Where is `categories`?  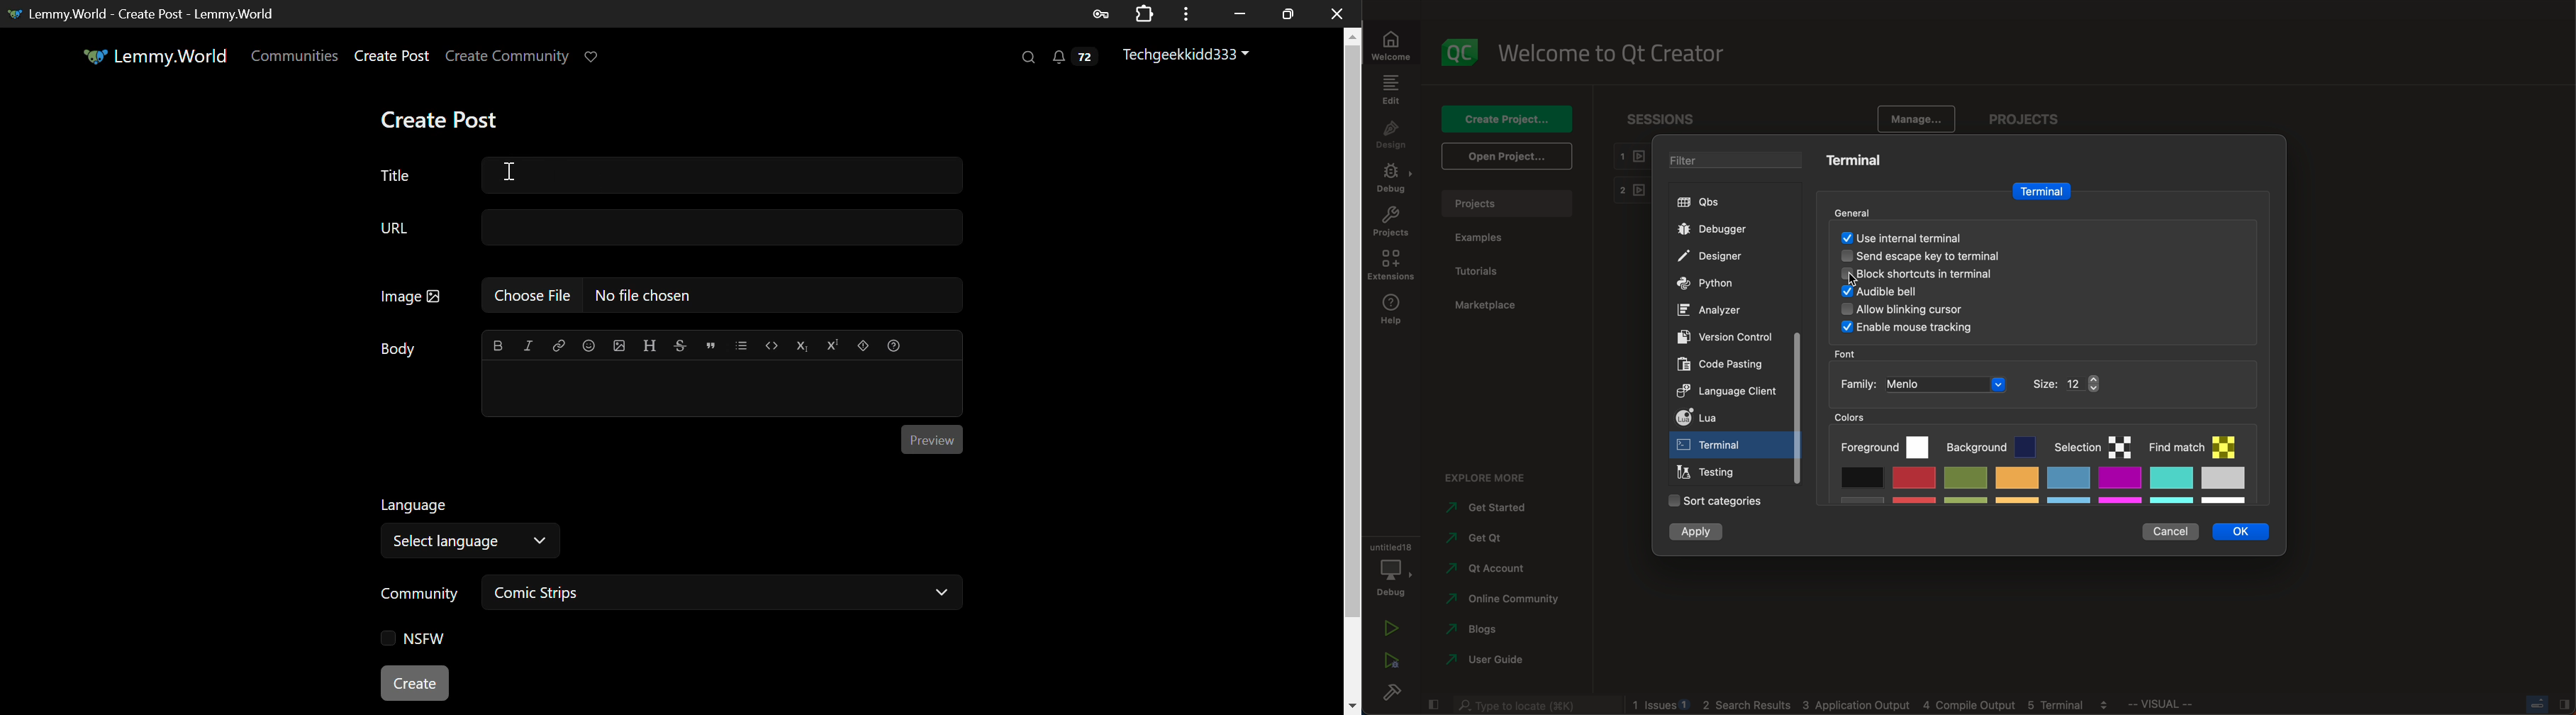
categories is located at coordinates (1712, 502).